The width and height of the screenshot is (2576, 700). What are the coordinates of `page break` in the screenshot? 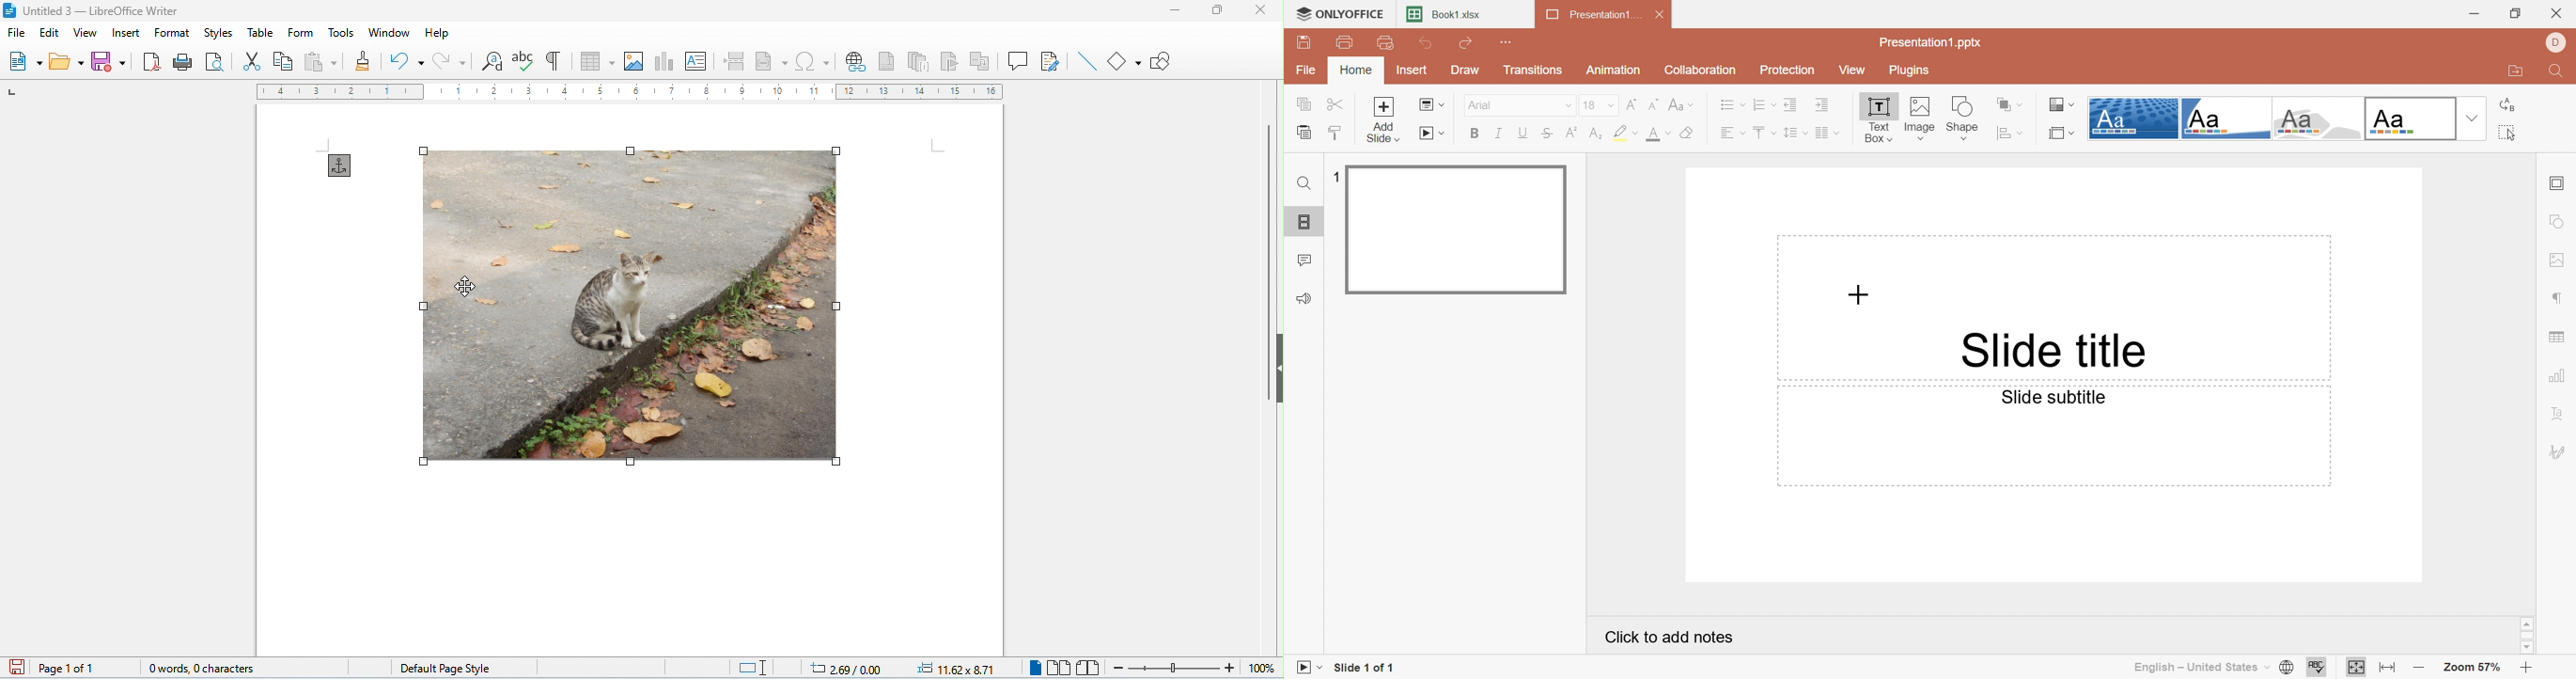 It's located at (737, 61).